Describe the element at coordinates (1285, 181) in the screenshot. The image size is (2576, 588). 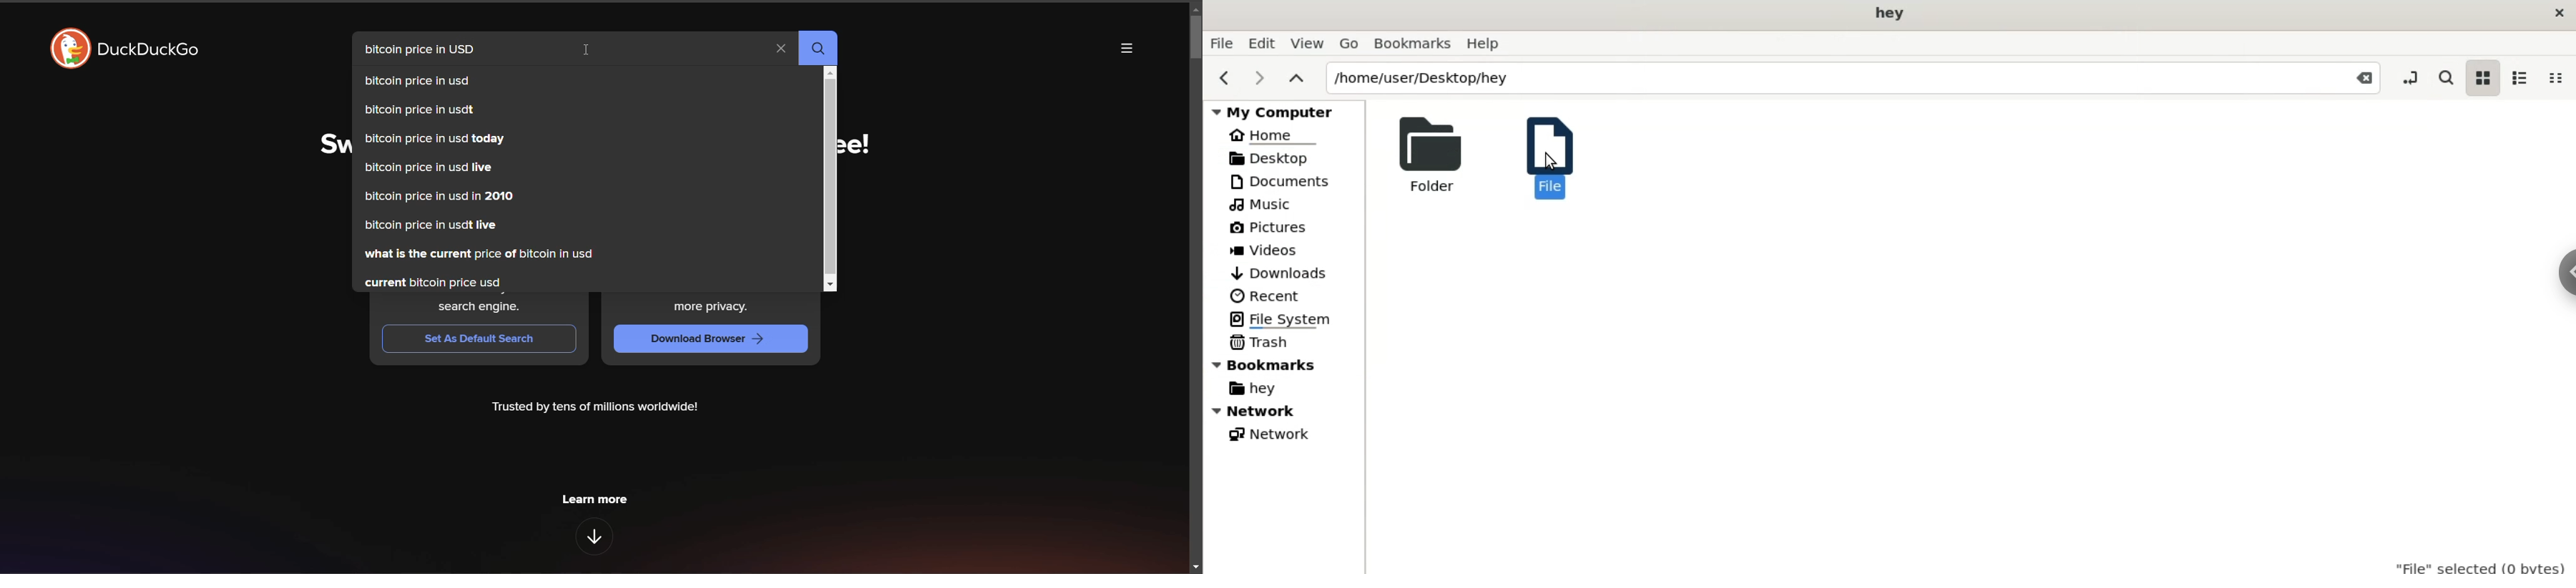
I see `documents` at that location.